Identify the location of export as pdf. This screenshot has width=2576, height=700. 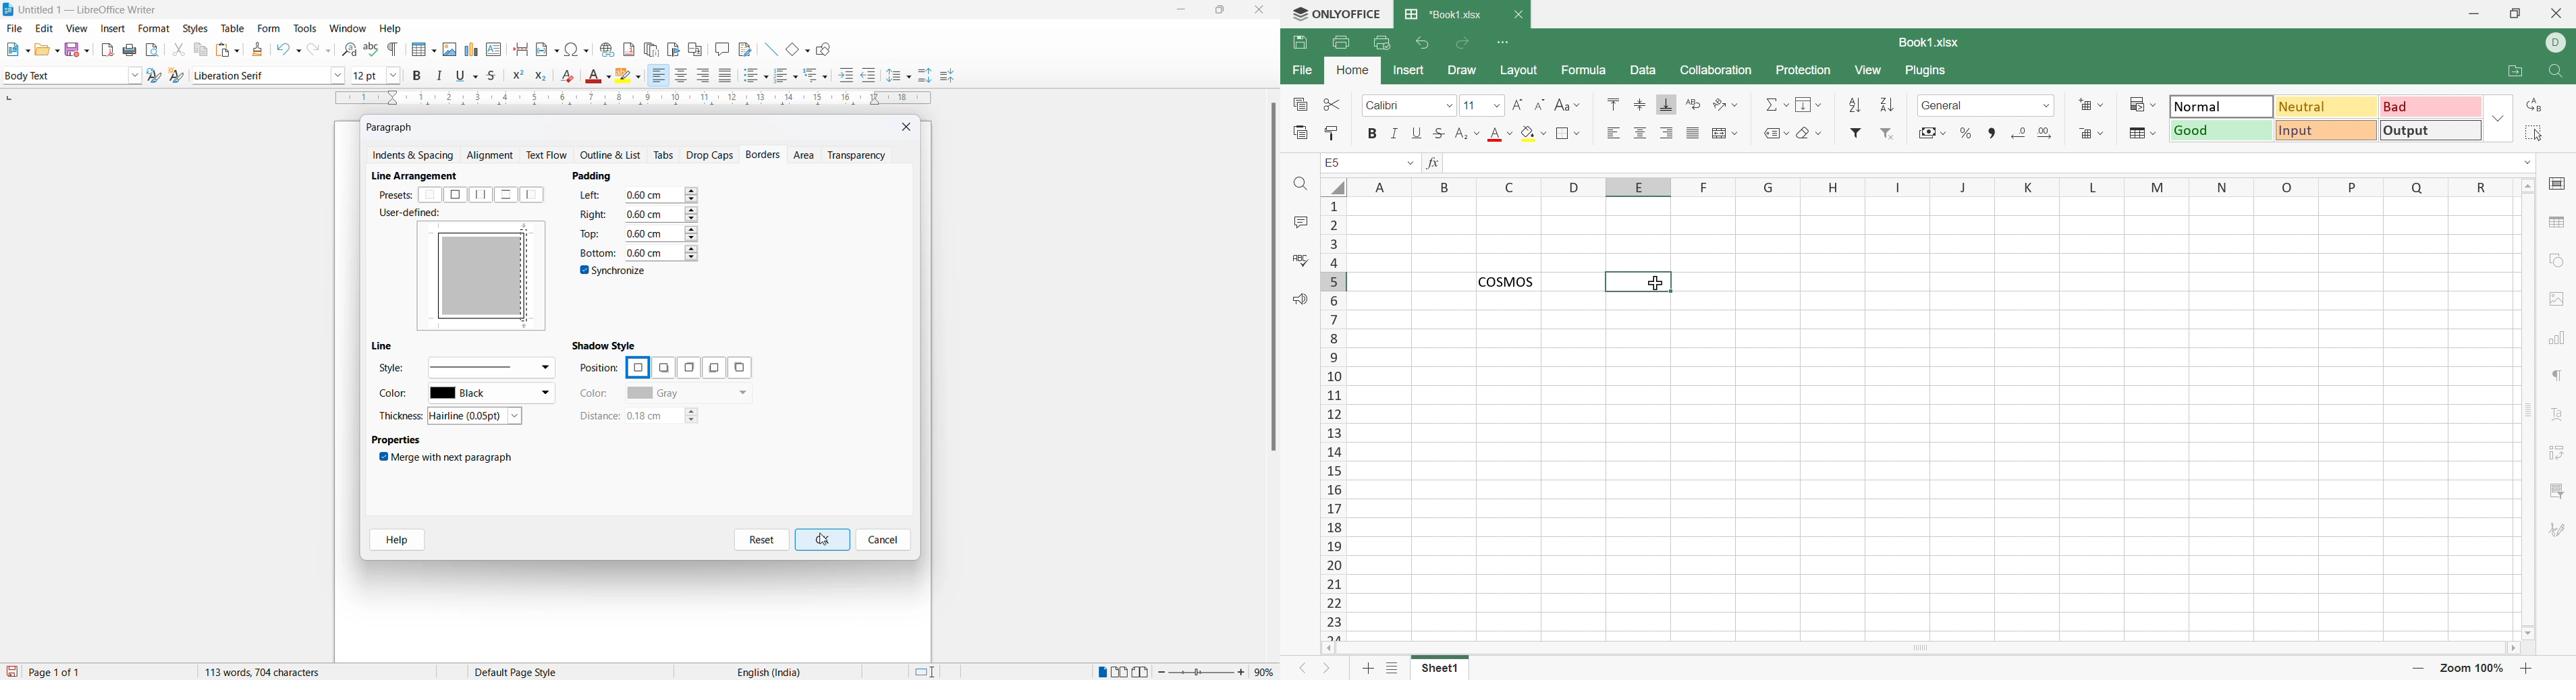
(109, 49).